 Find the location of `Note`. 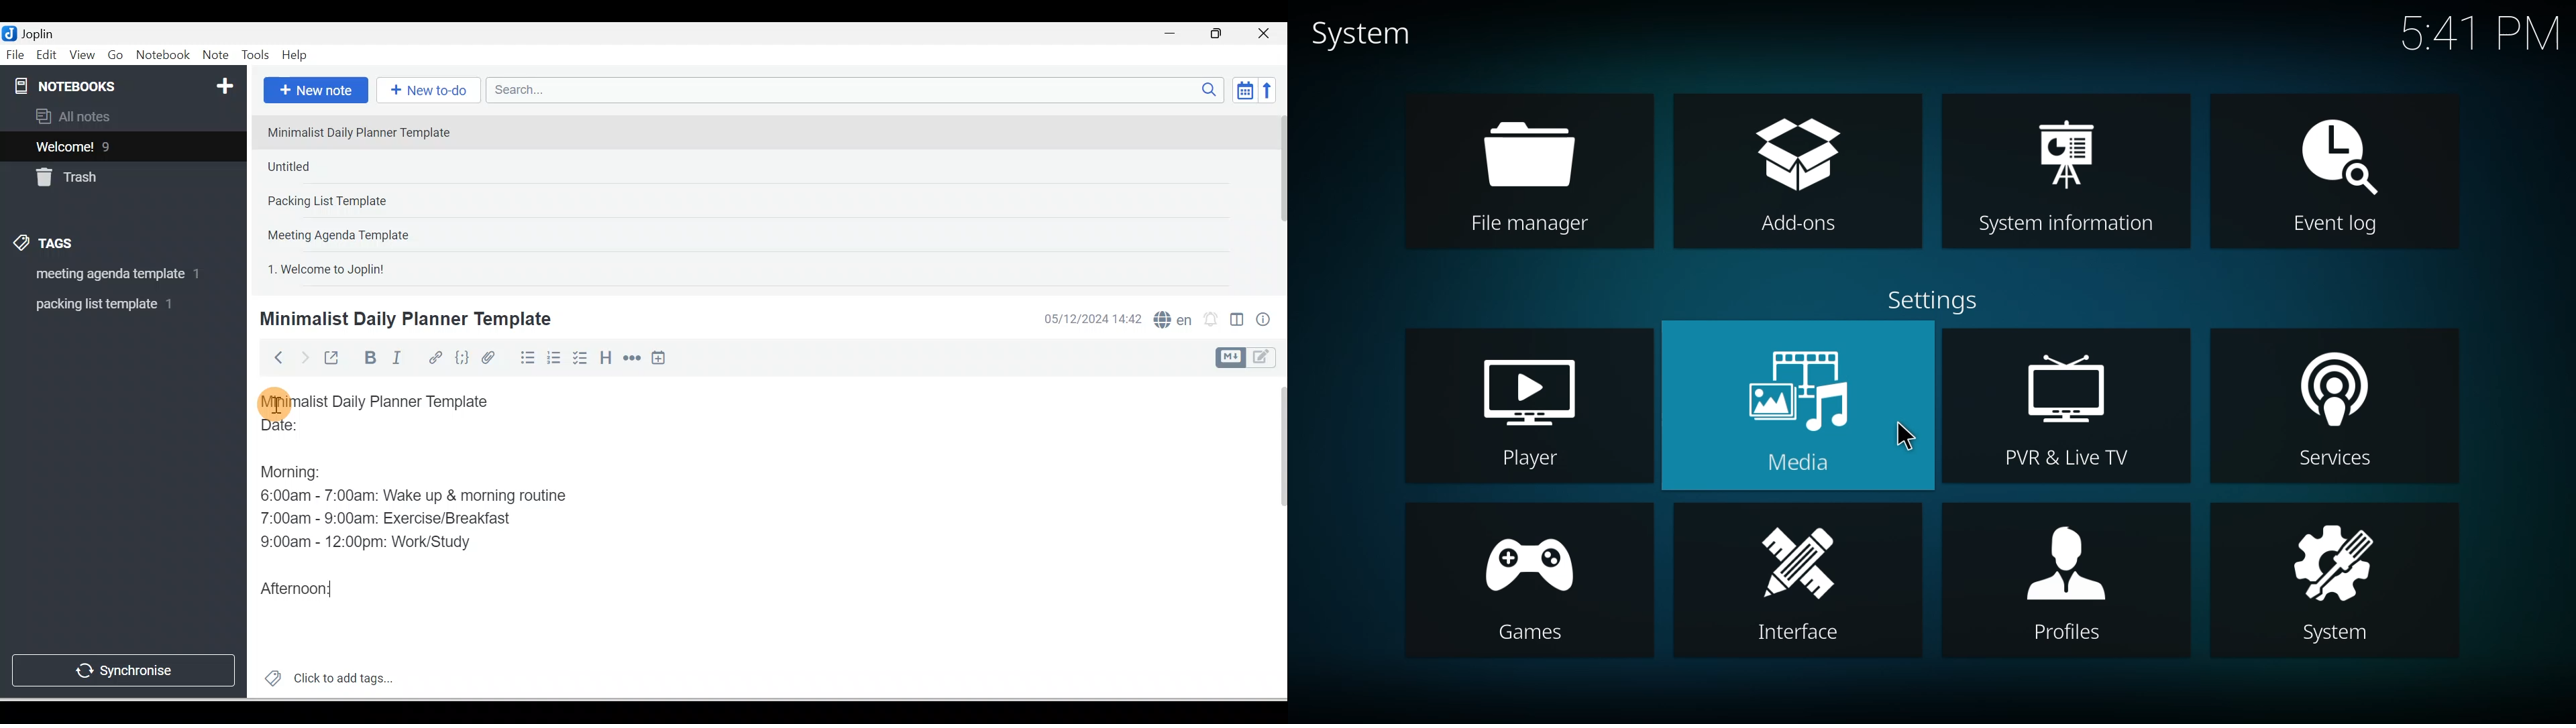

Note is located at coordinates (214, 56).